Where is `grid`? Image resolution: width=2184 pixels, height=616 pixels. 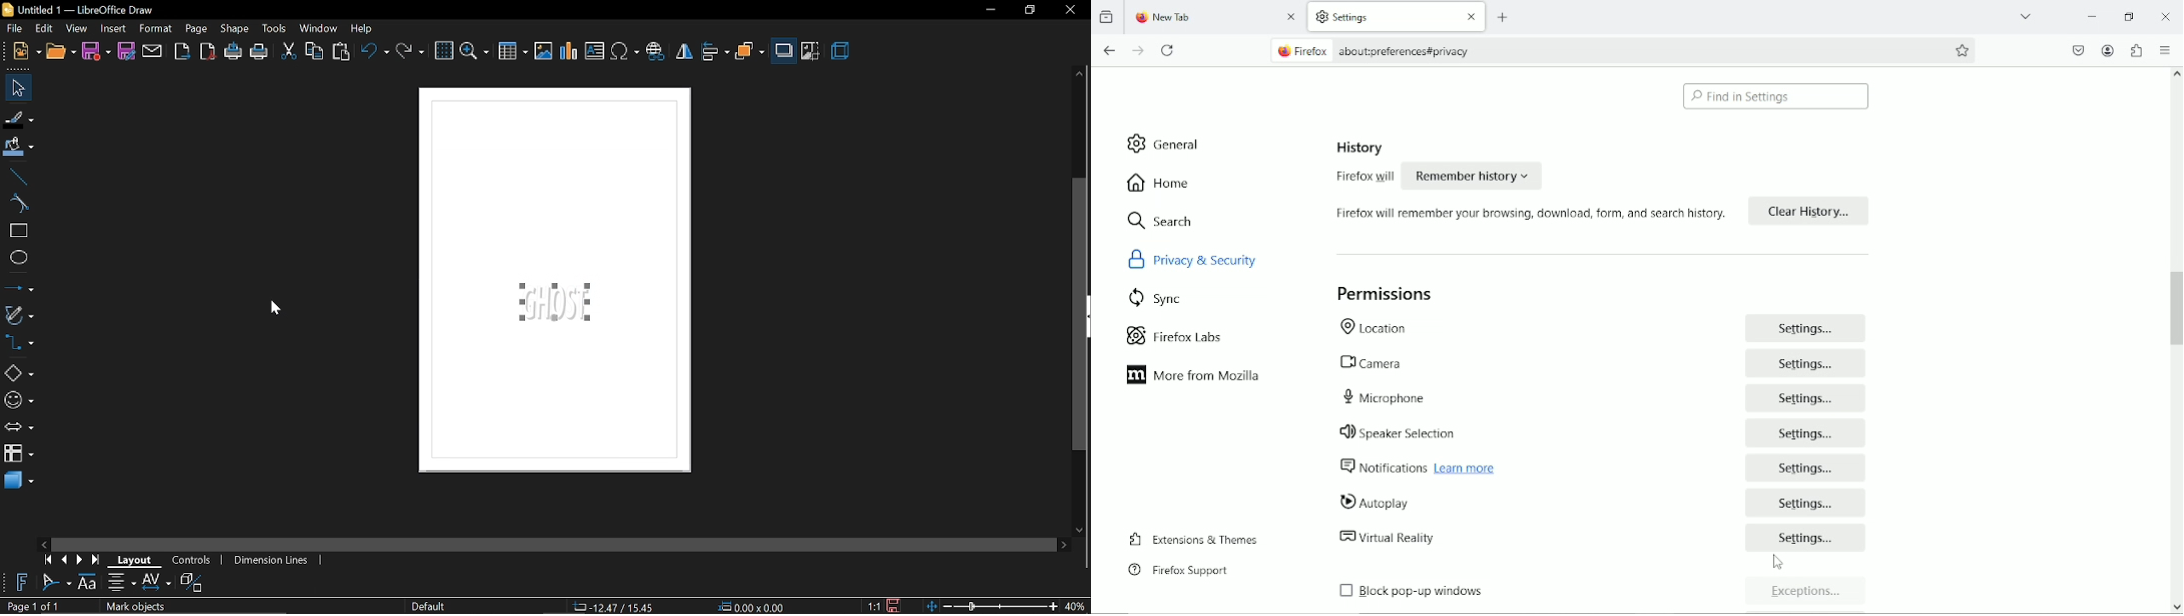
grid is located at coordinates (444, 51).